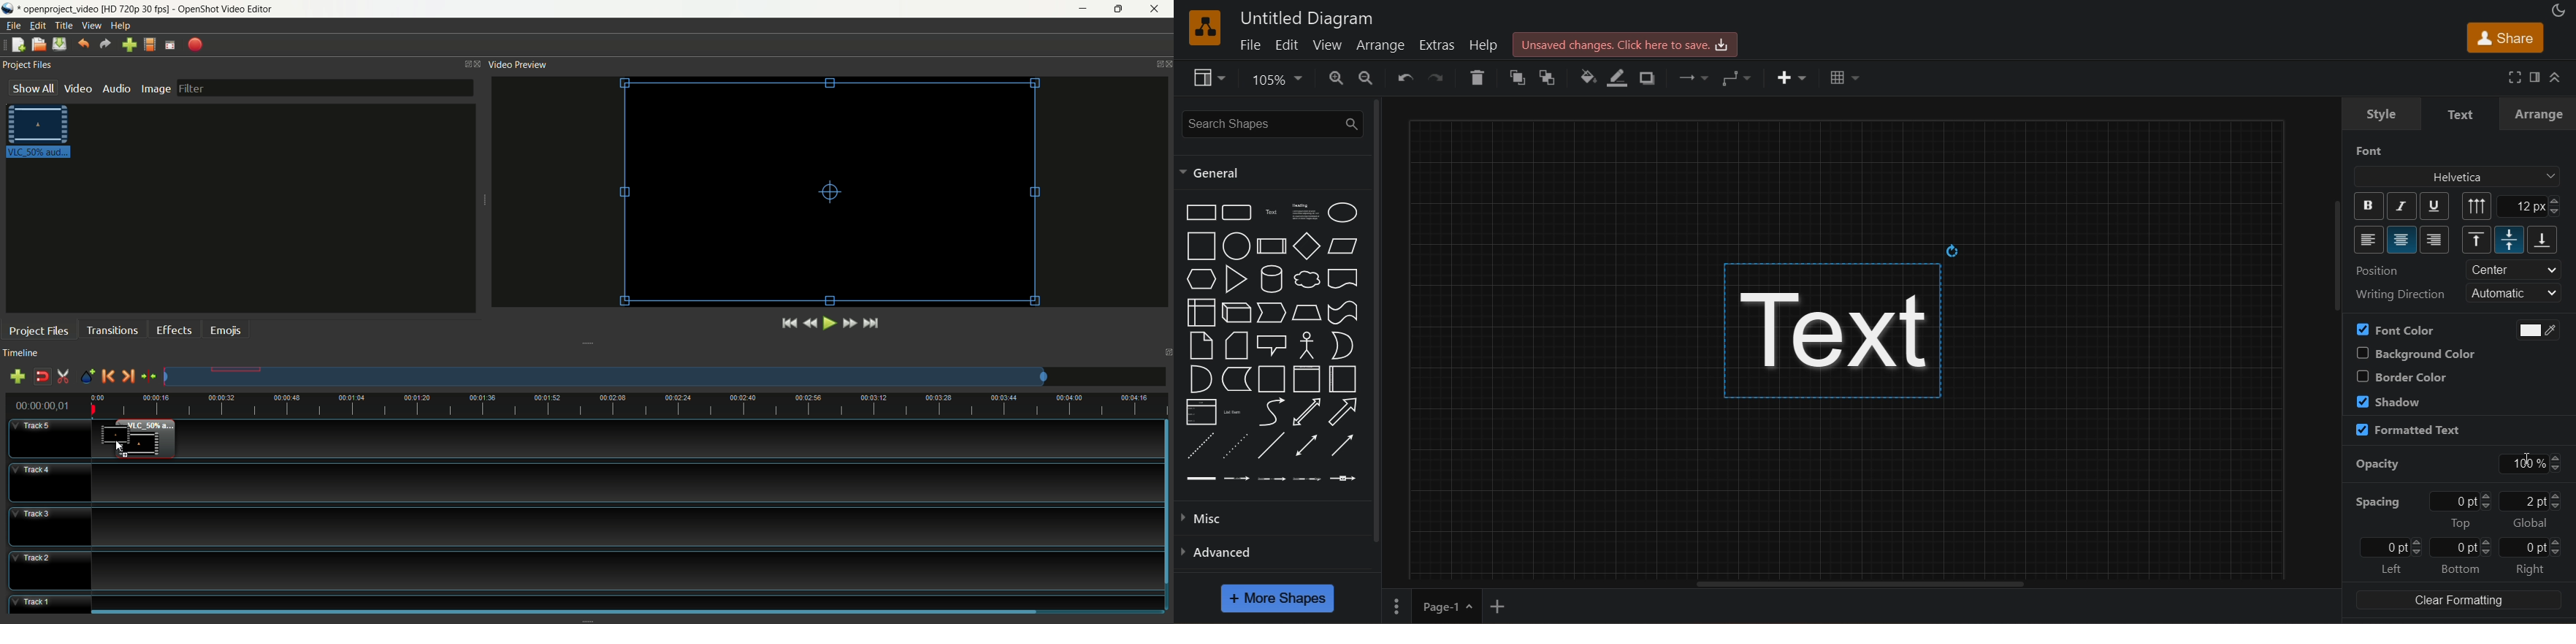  What do you see at coordinates (1274, 212) in the screenshot?
I see `text` at bounding box center [1274, 212].